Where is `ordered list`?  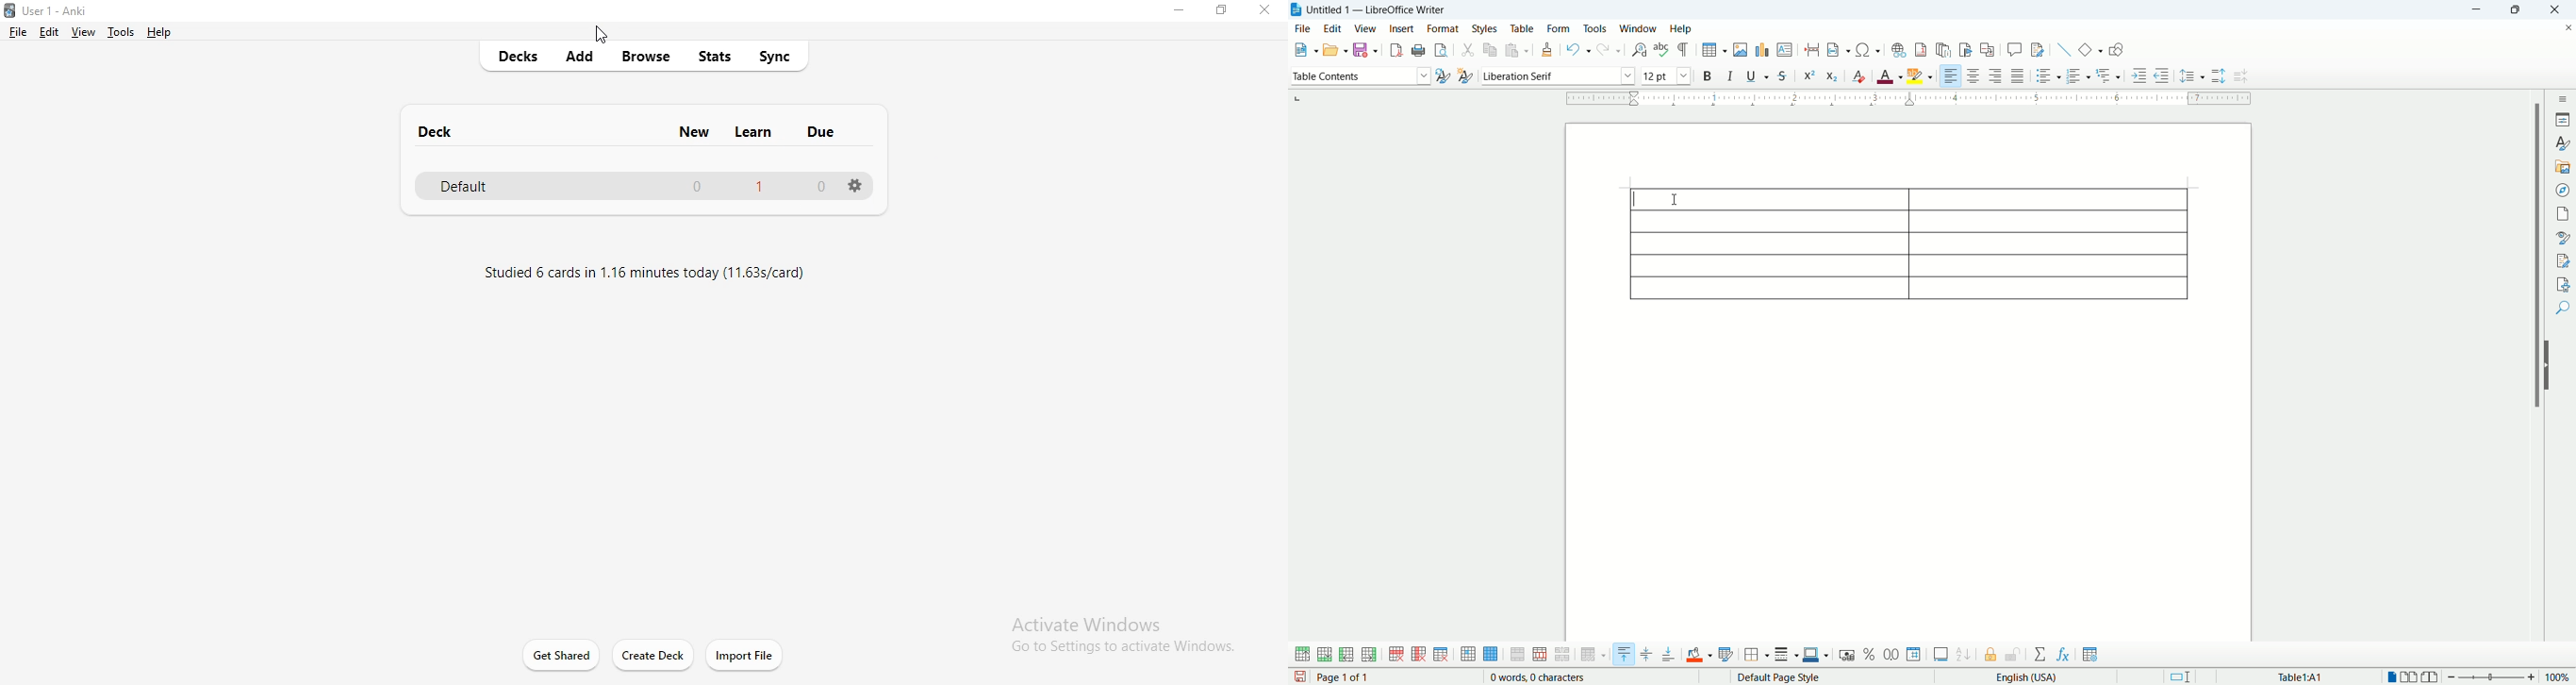 ordered list is located at coordinates (2077, 75).